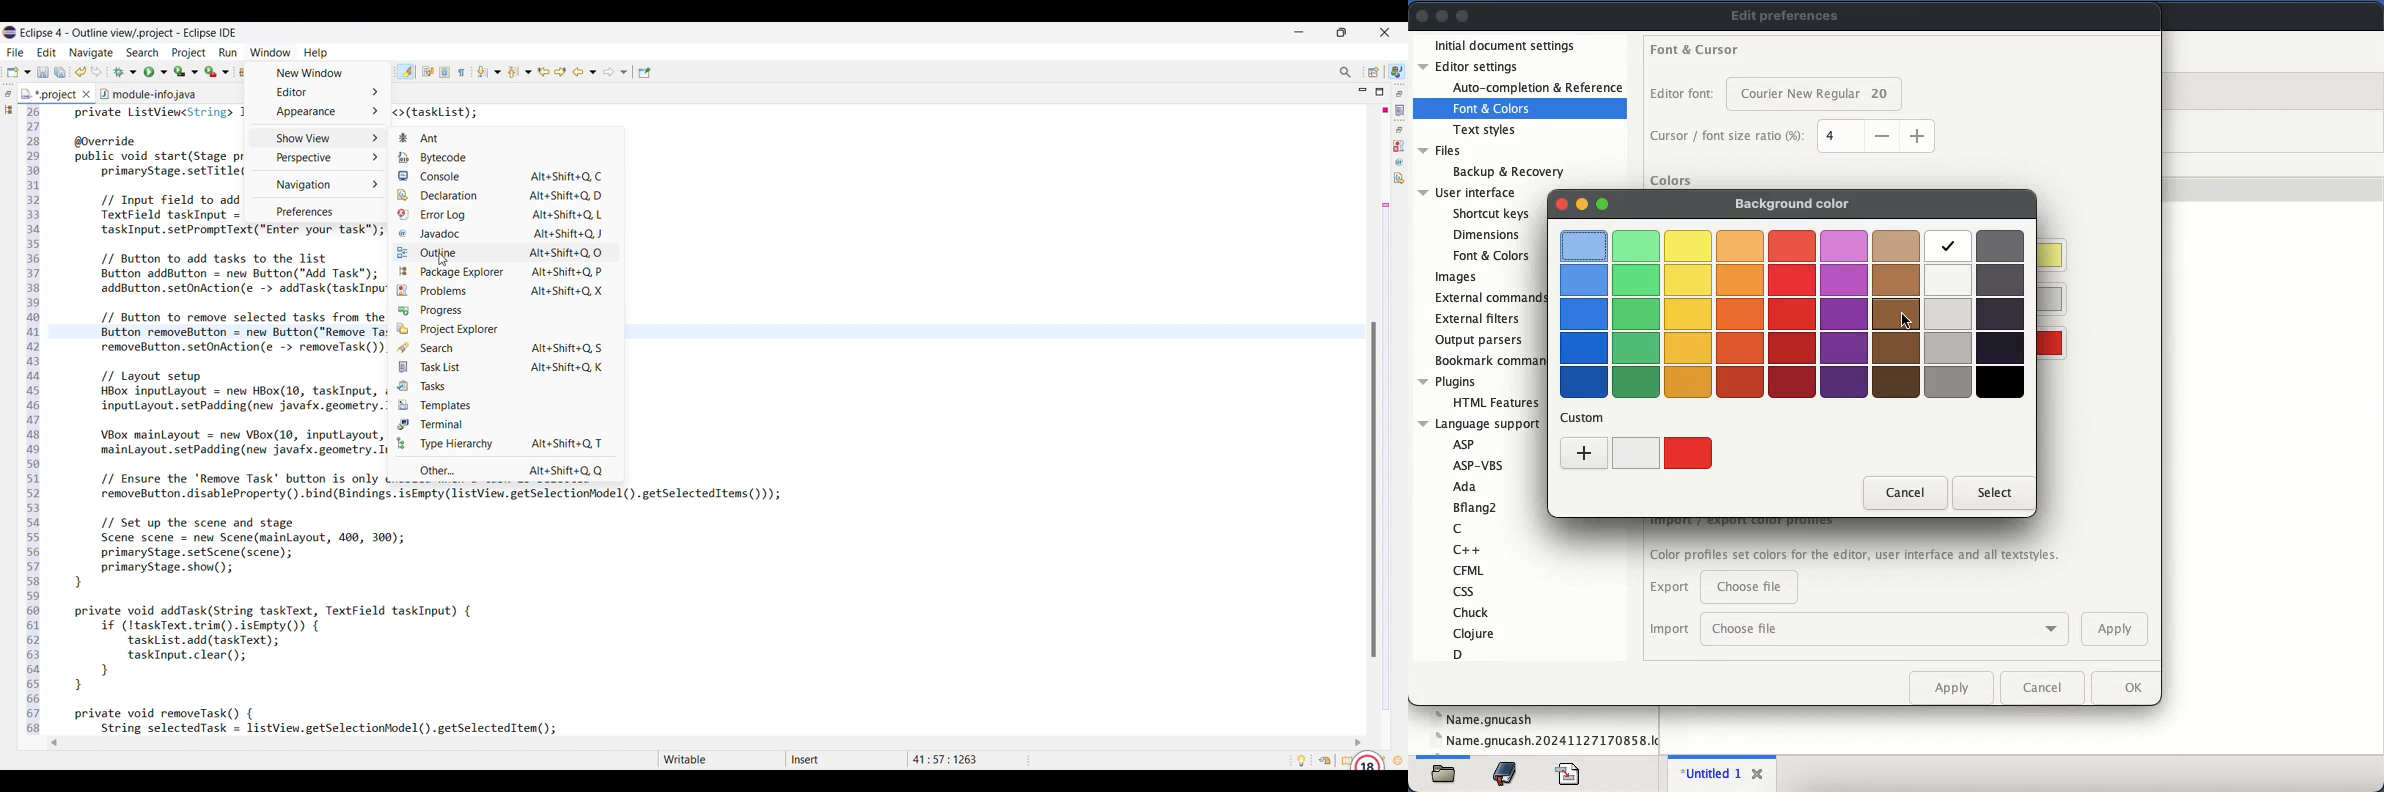 Image resolution: width=2408 pixels, height=812 pixels. What do you see at coordinates (505, 385) in the screenshot?
I see `Tasks` at bounding box center [505, 385].